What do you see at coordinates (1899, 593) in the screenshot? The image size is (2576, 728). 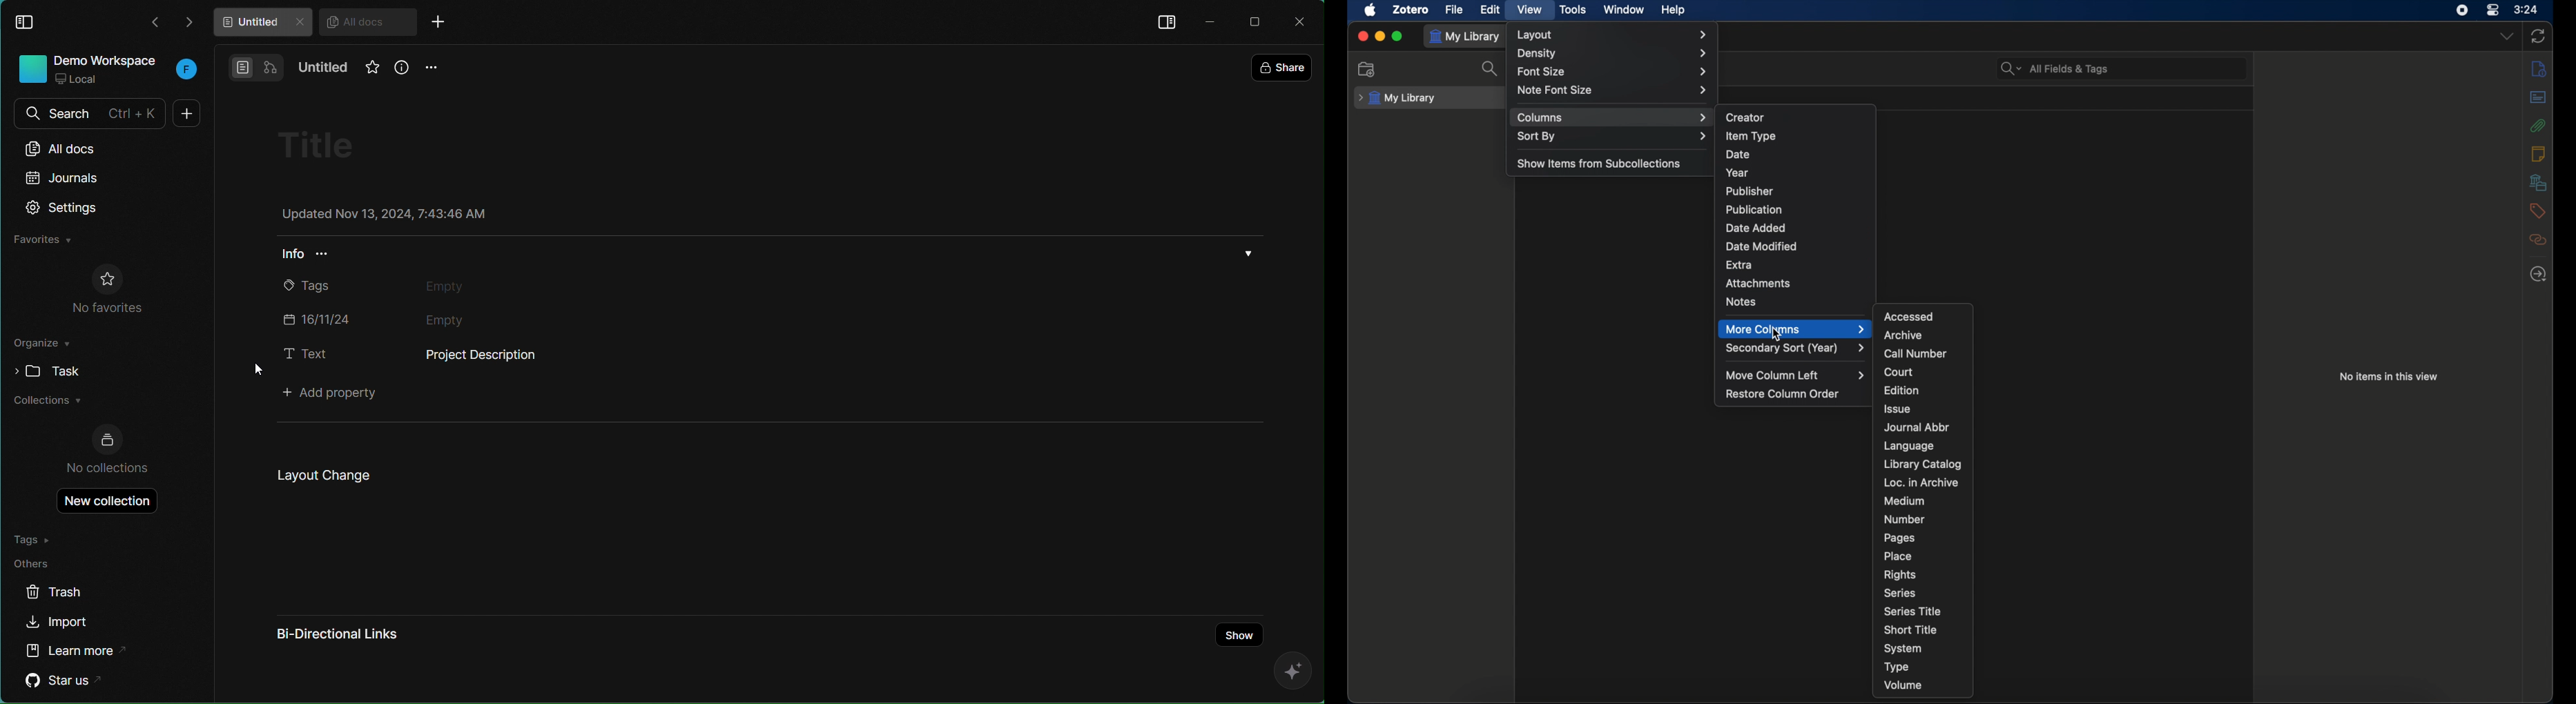 I see `series` at bounding box center [1899, 593].